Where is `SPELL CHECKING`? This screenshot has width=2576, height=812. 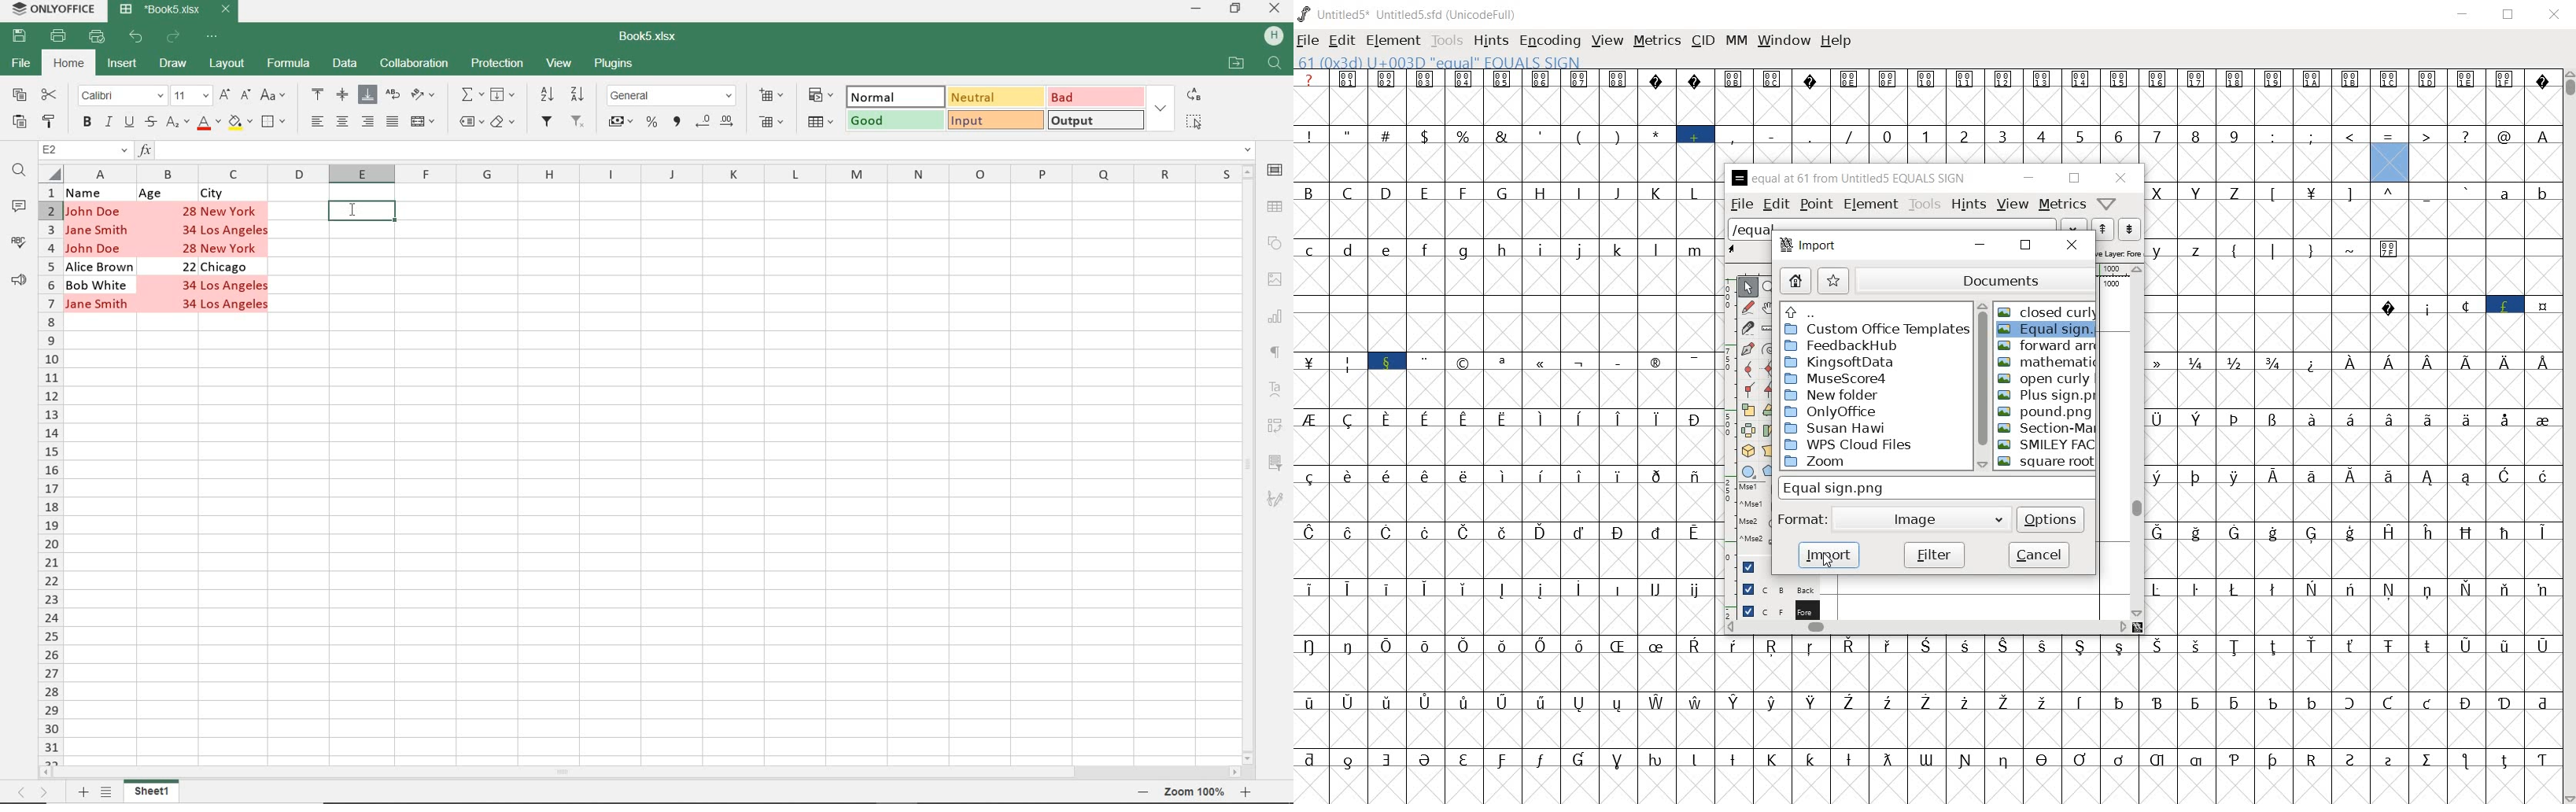
SPELL CHECKING is located at coordinates (22, 241).